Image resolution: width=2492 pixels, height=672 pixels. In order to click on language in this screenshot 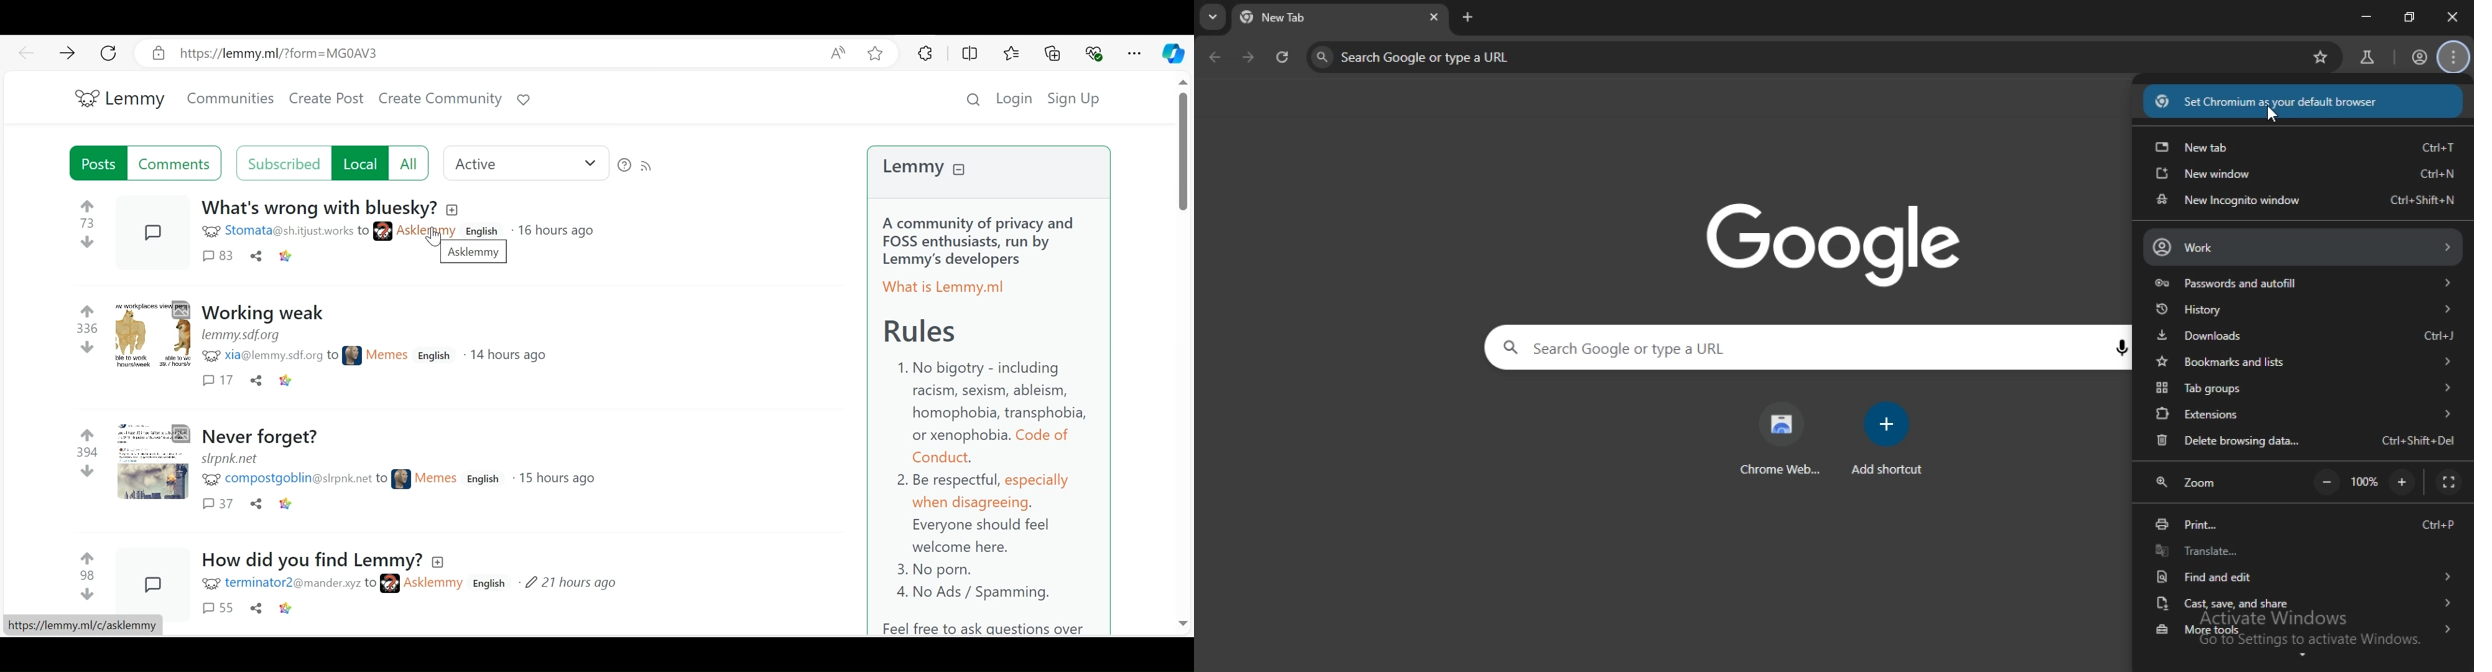, I will do `click(485, 231)`.